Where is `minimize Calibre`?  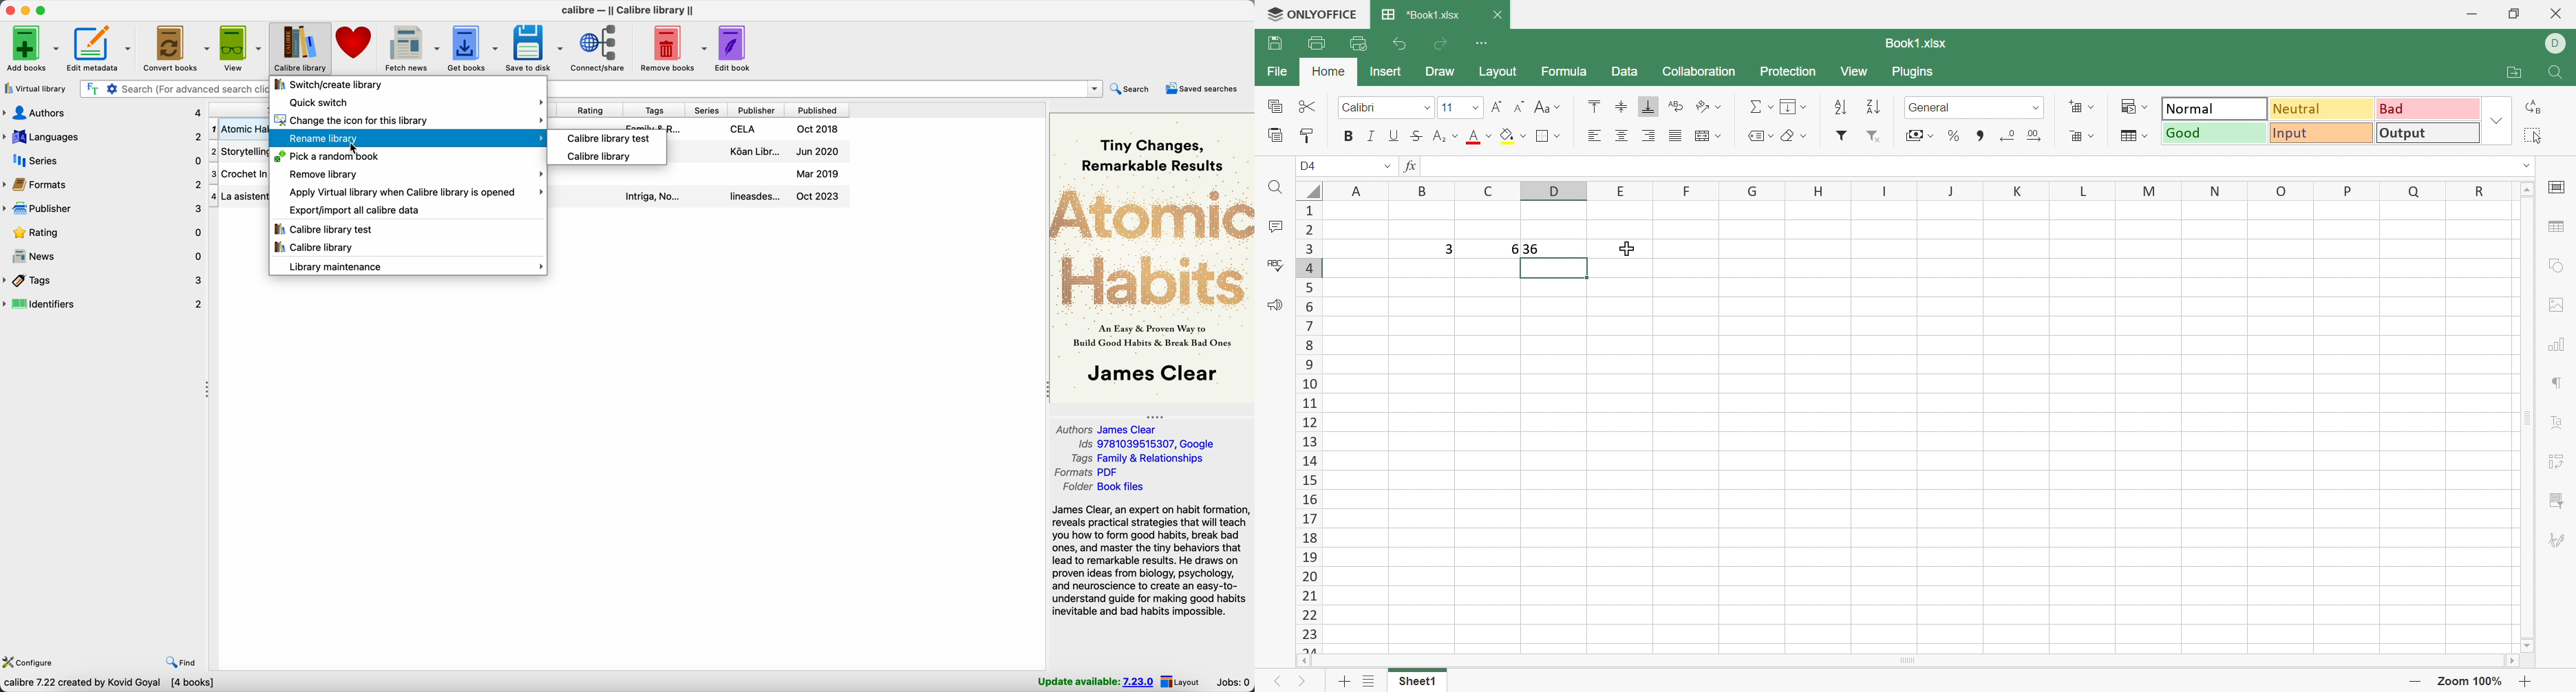 minimize Calibre is located at coordinates (26, 11).